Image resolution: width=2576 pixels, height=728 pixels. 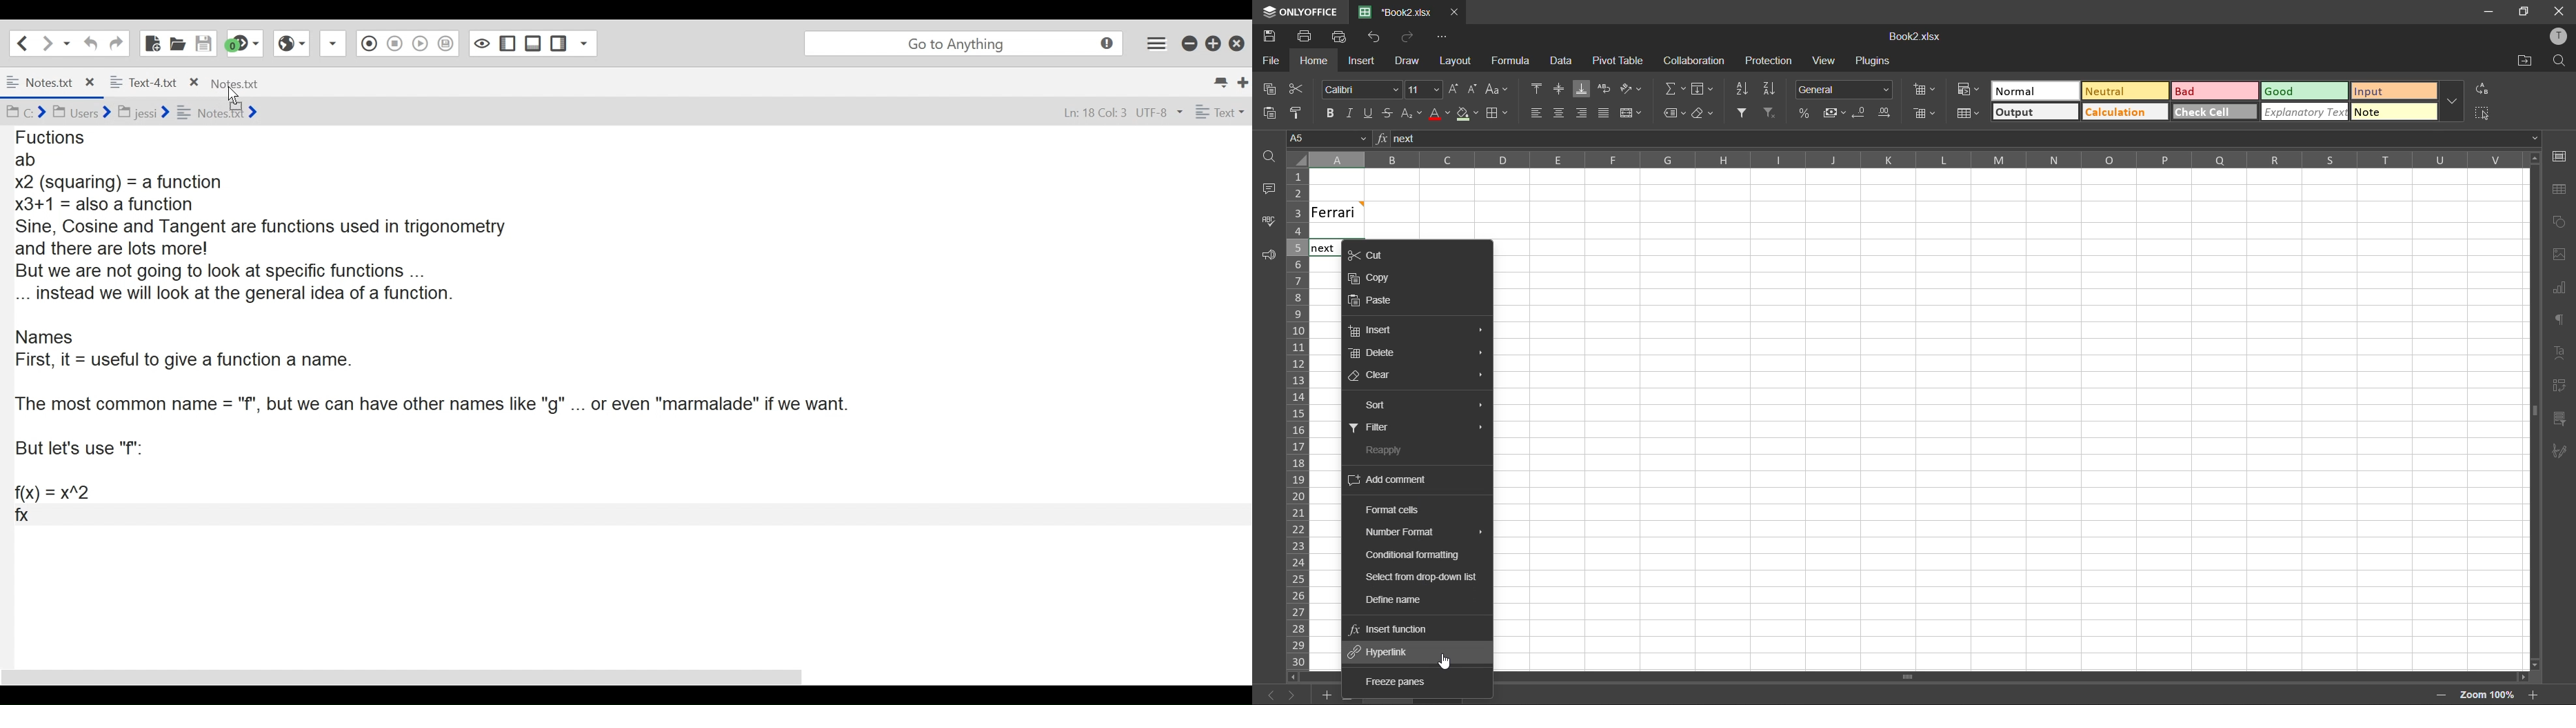 I want to click on align top, so click(x=1538, y=90).